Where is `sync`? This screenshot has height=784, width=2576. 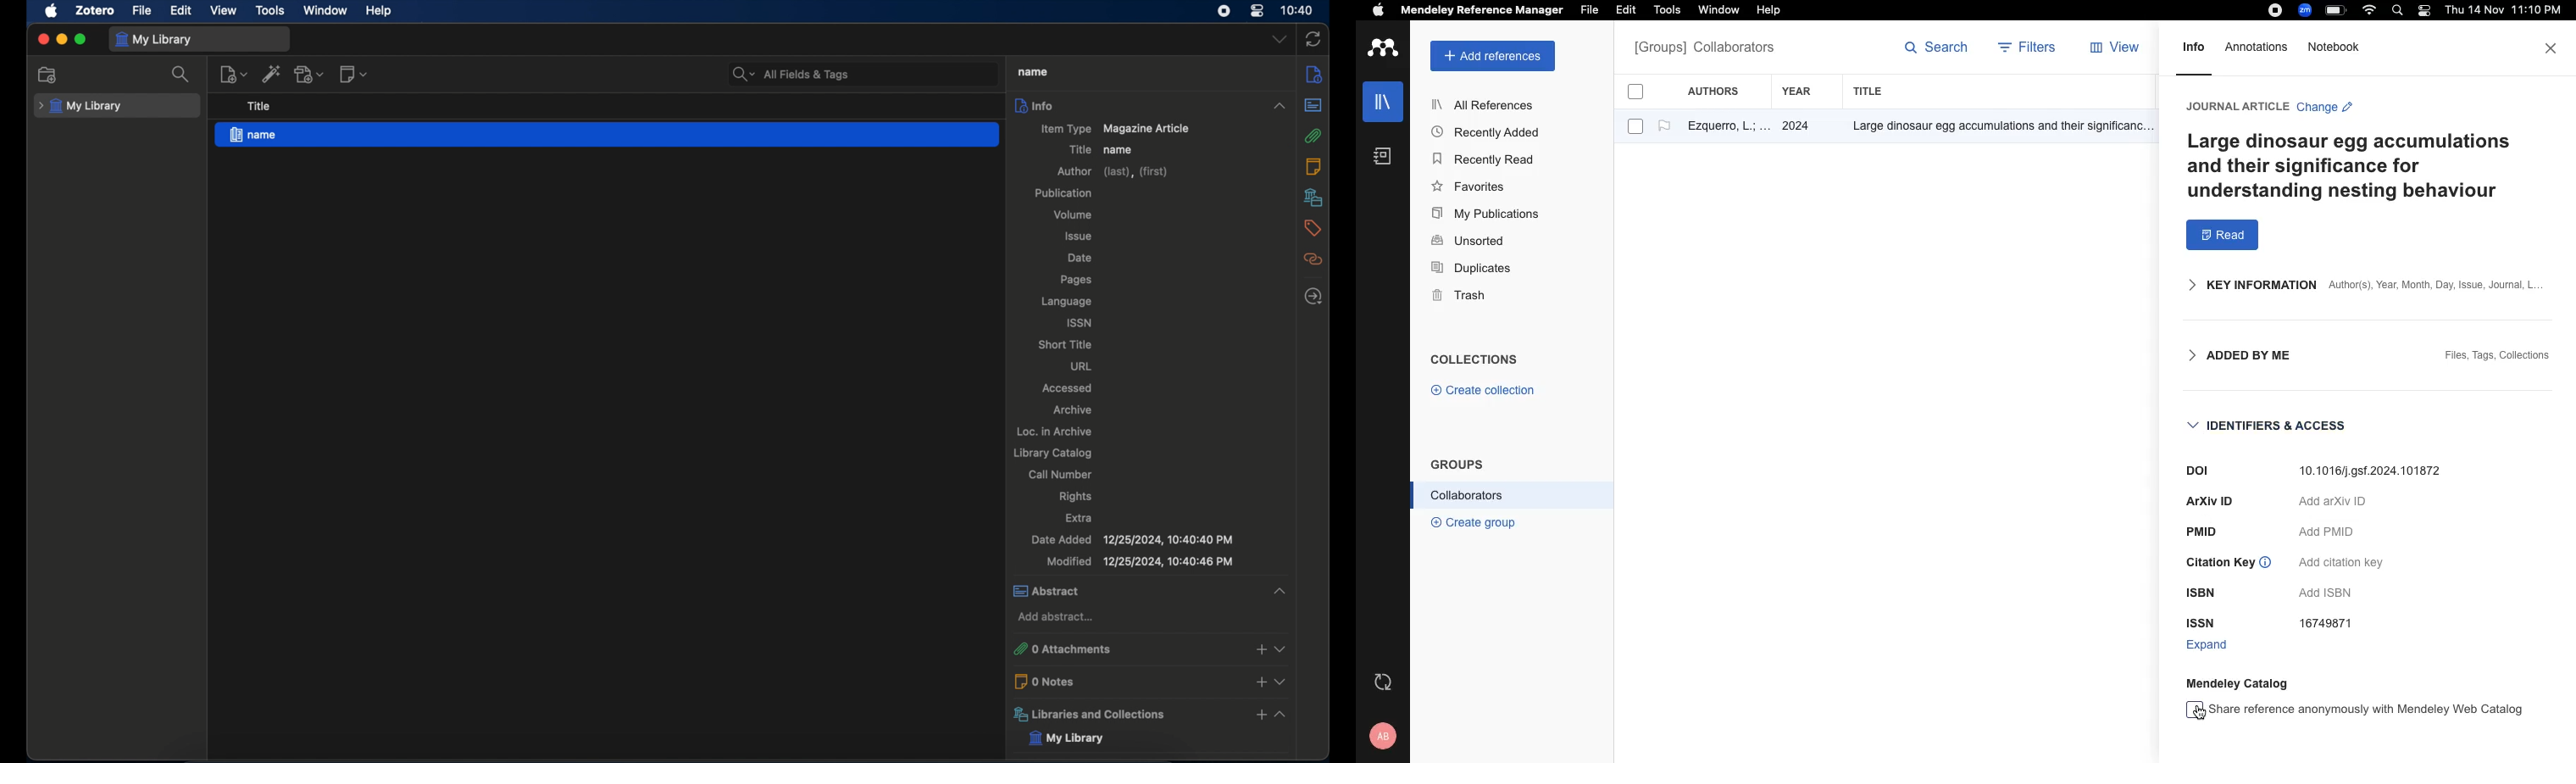
sync is located at coordinates (1313, 40).